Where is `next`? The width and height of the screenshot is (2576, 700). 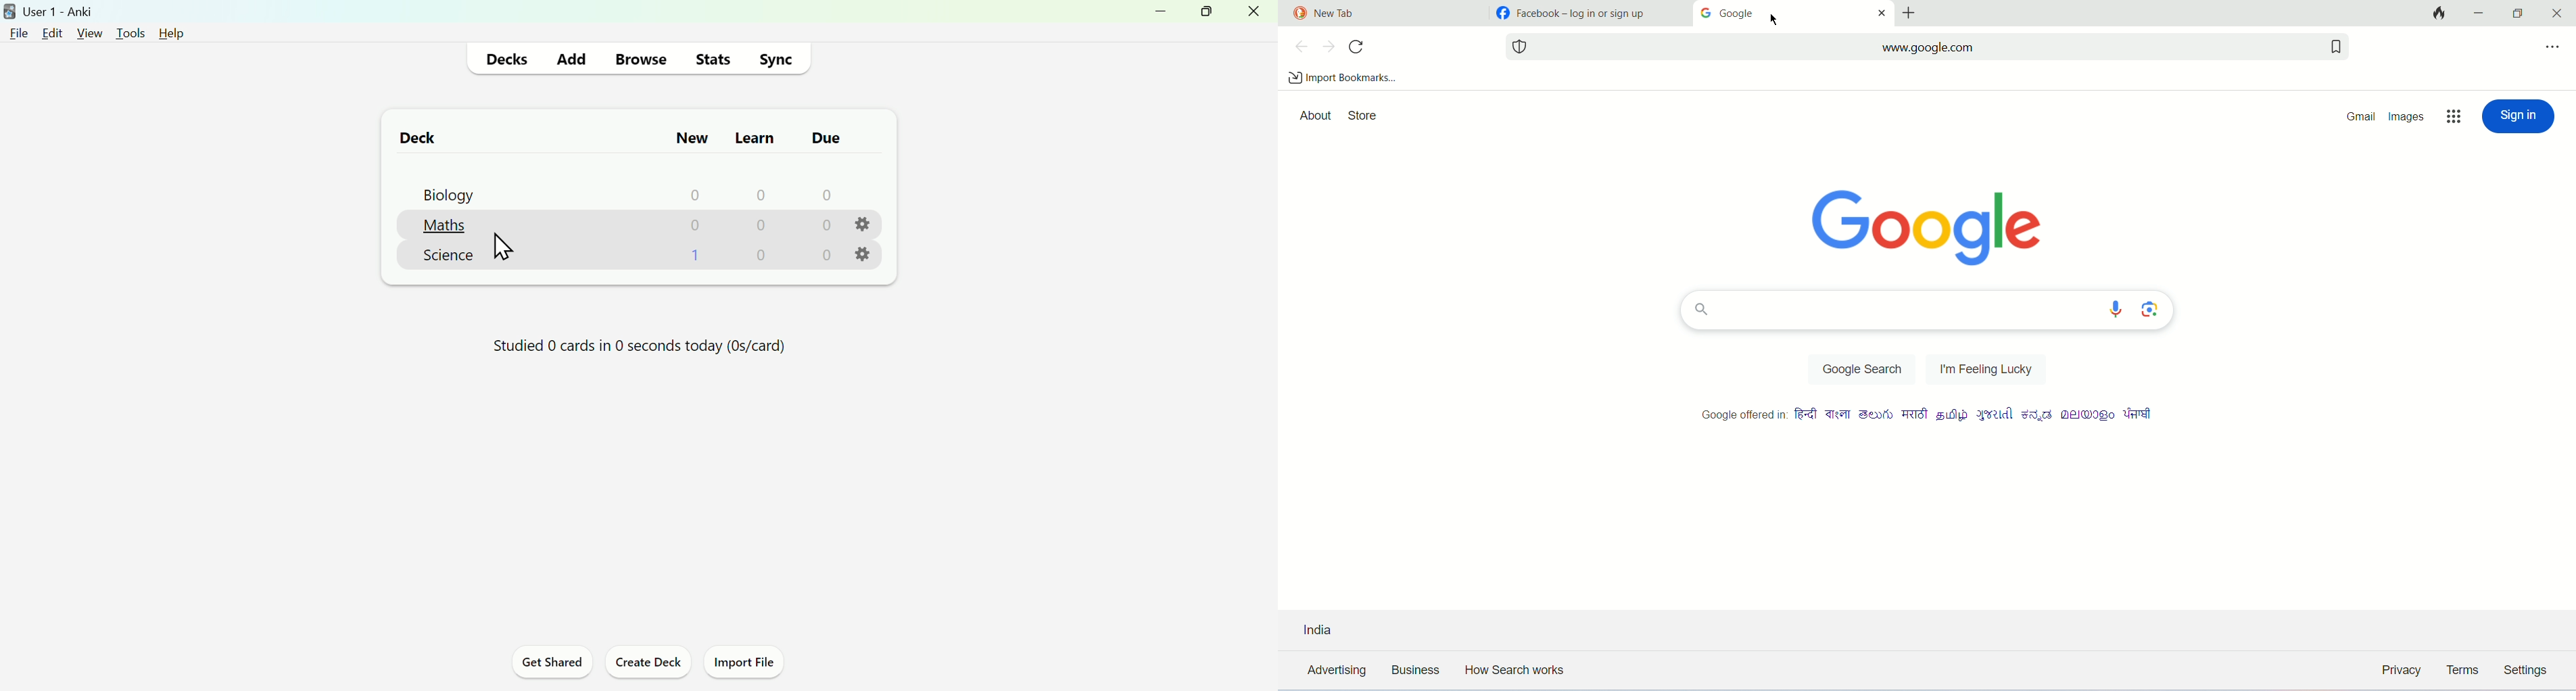
next is located at coordinates (1329, 48).